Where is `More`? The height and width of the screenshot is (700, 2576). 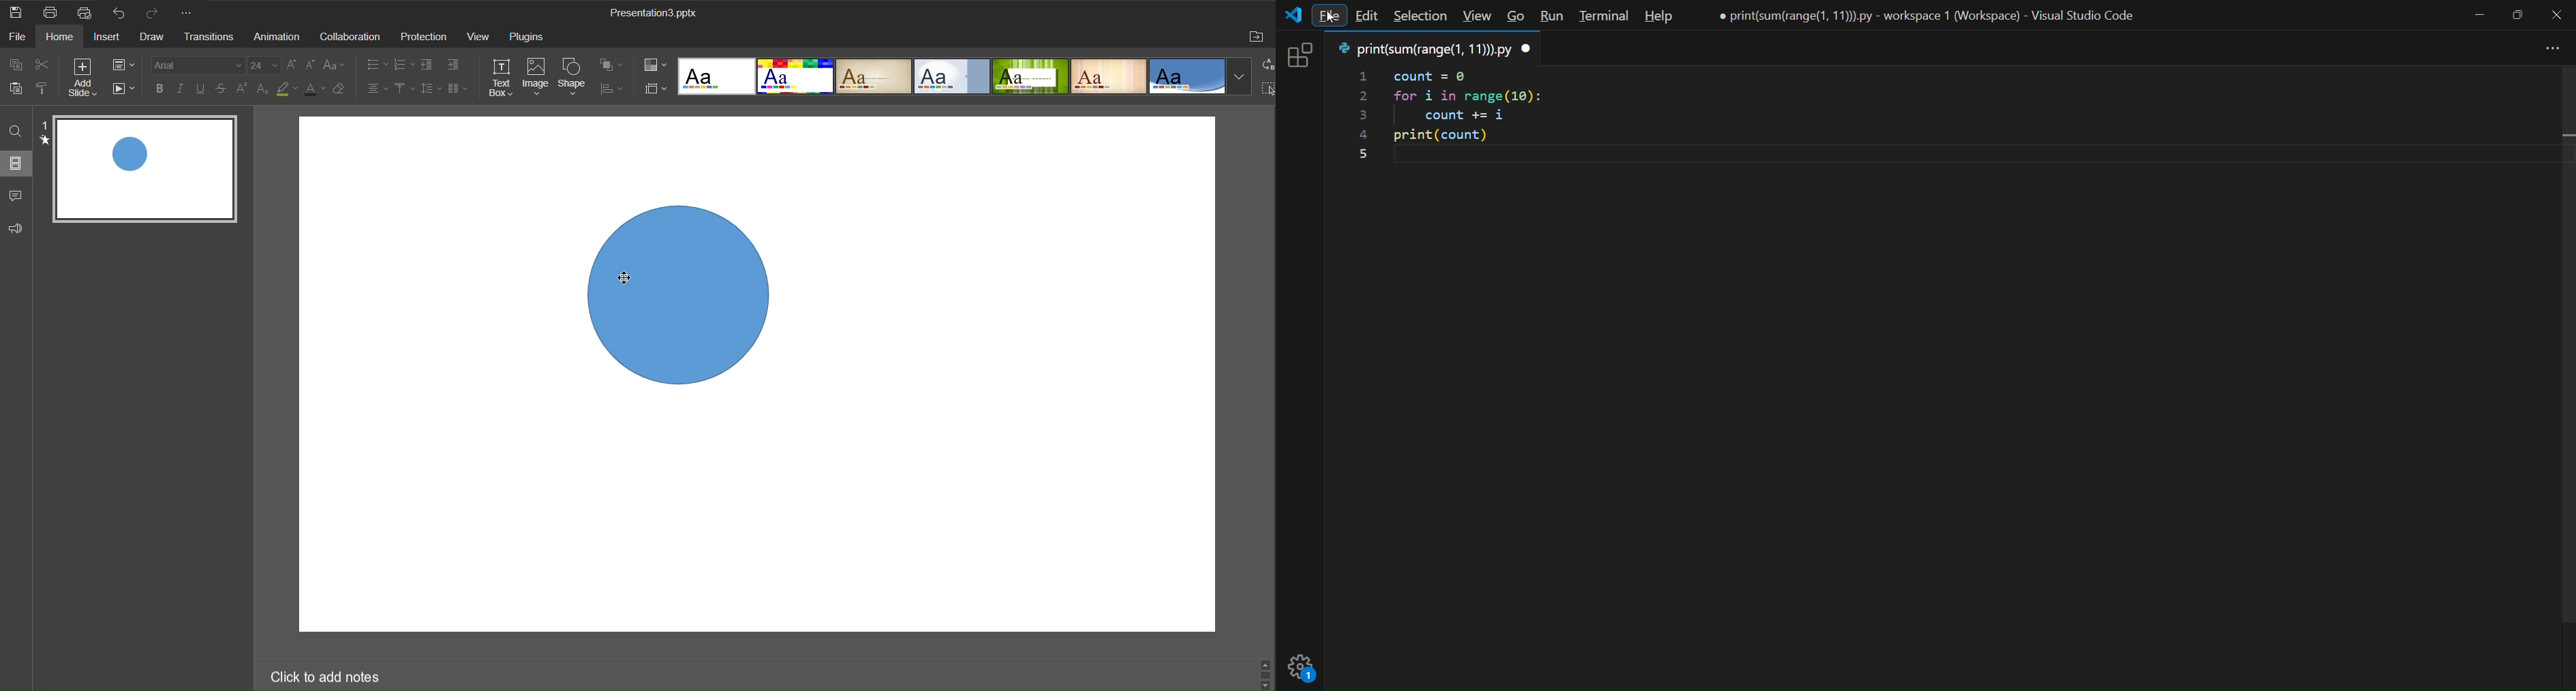
More is located at coordinates (189, 14).